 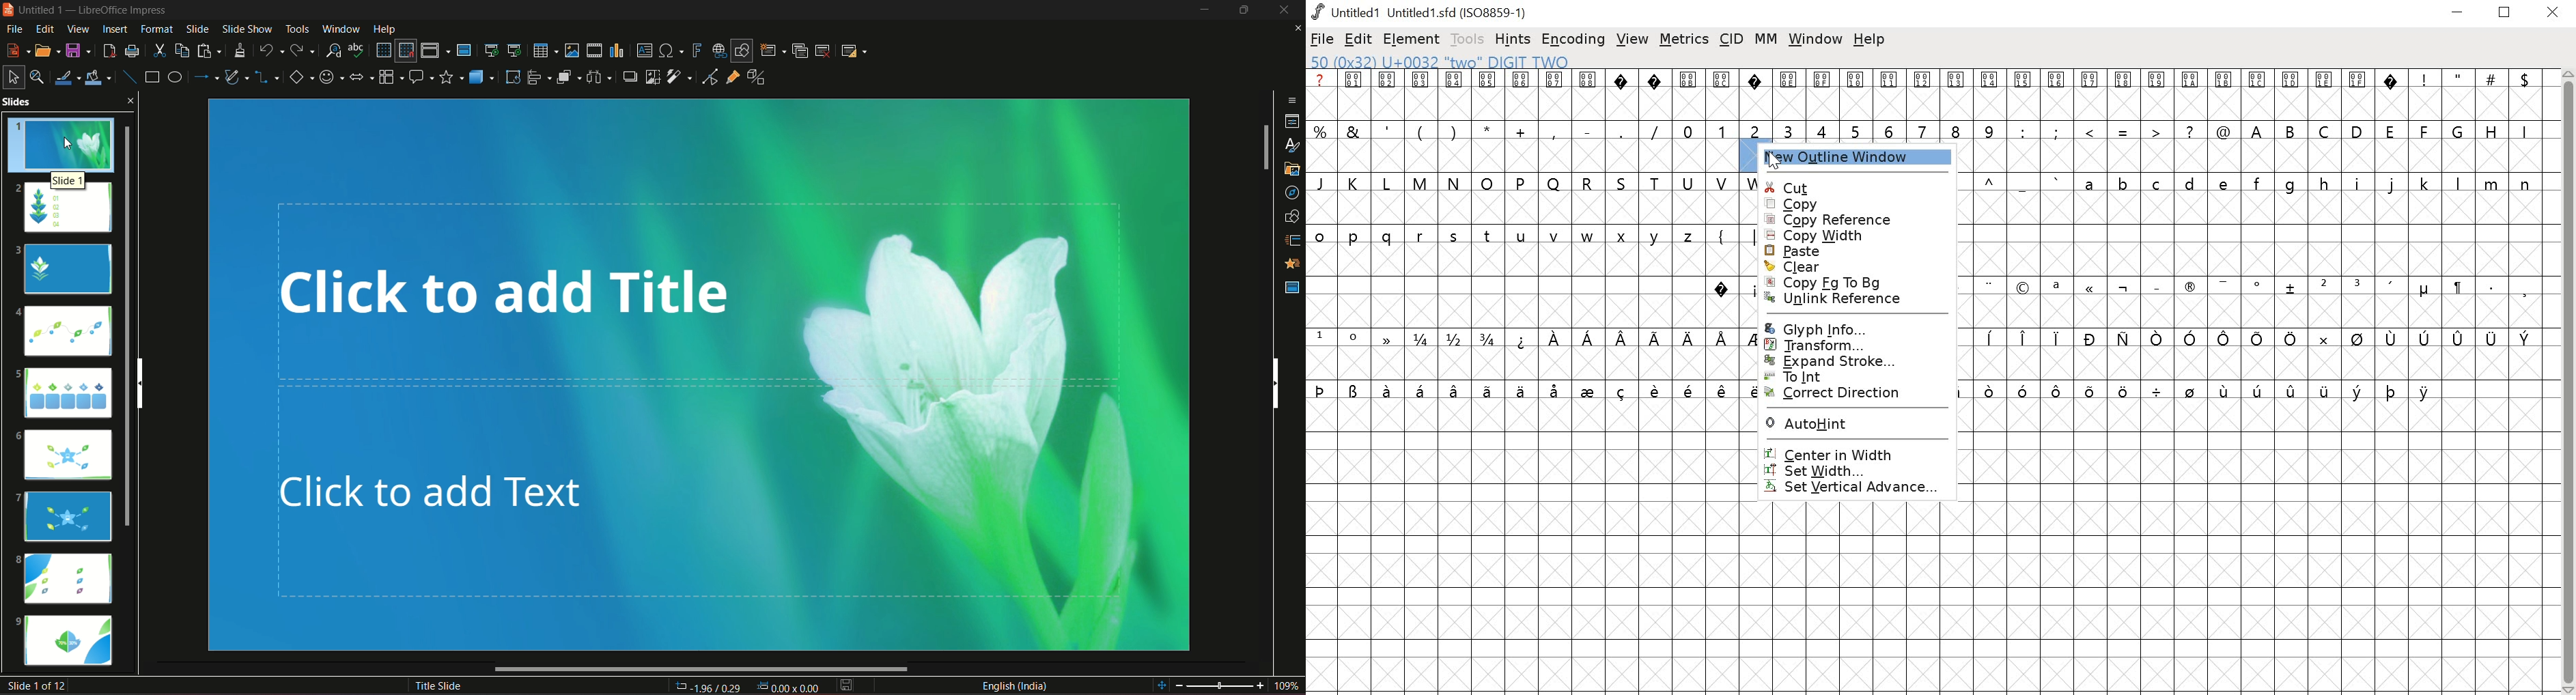 What do you see at coordinates (1731, 38) in the screenshot?
I see `cid` at bounding box center [1731, 38].